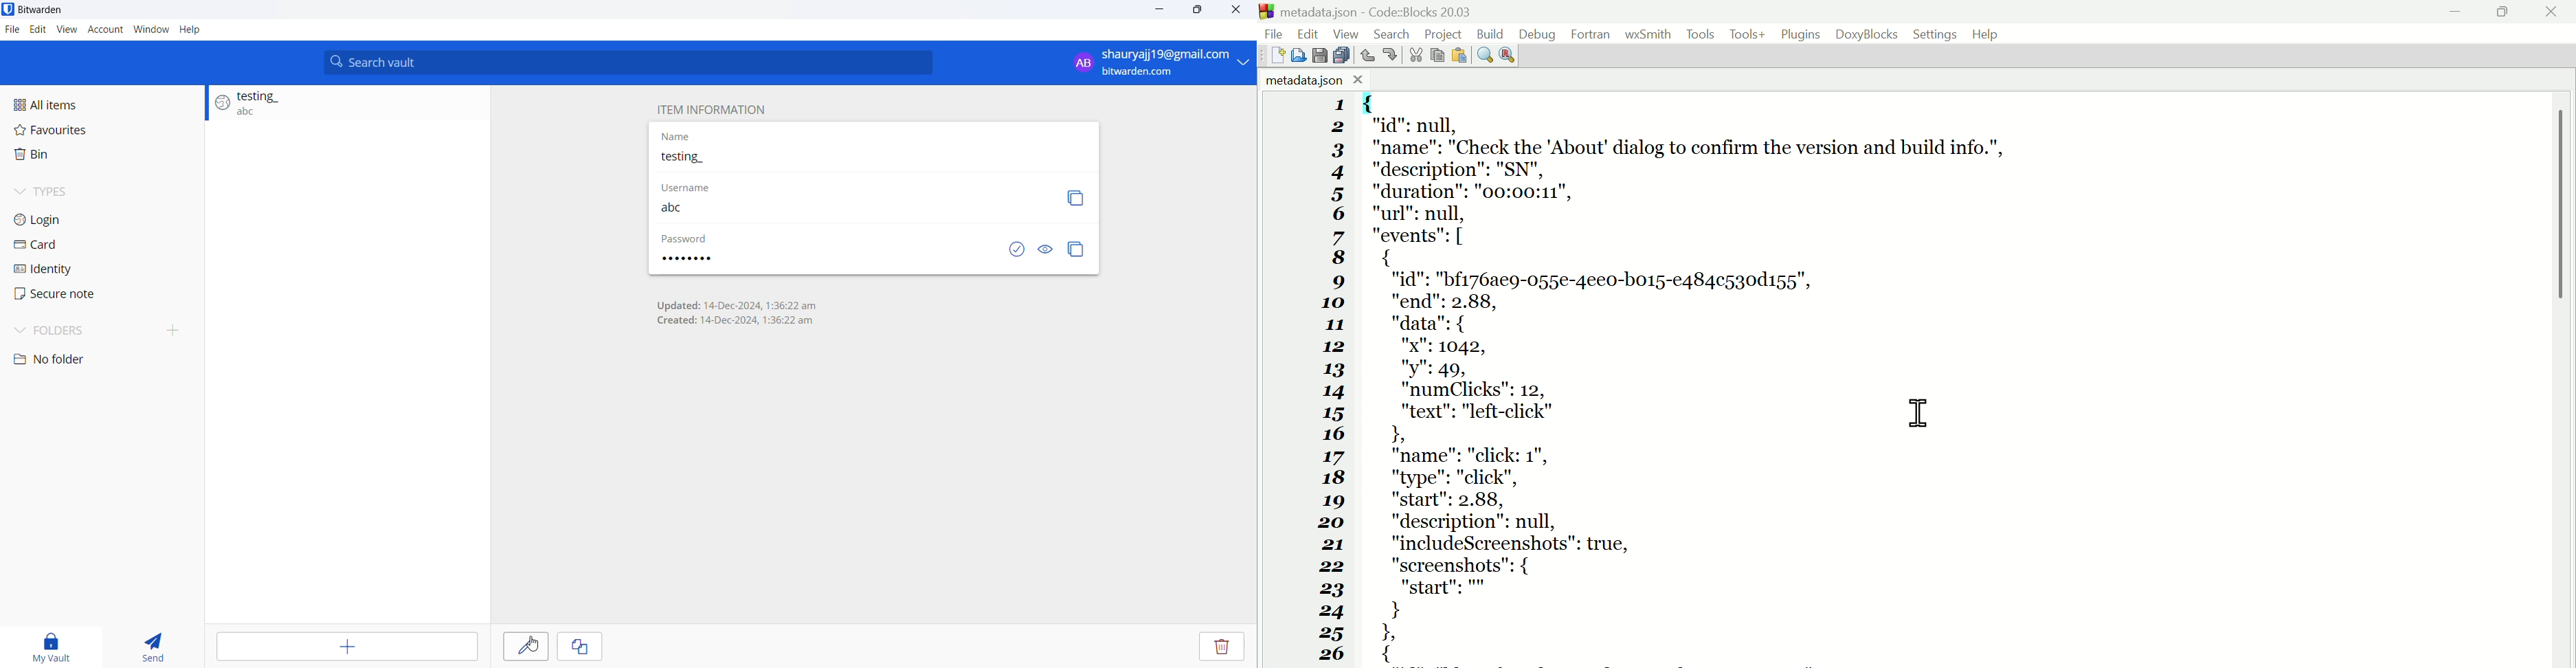  I want to click on Delete, so click(1226, 646).